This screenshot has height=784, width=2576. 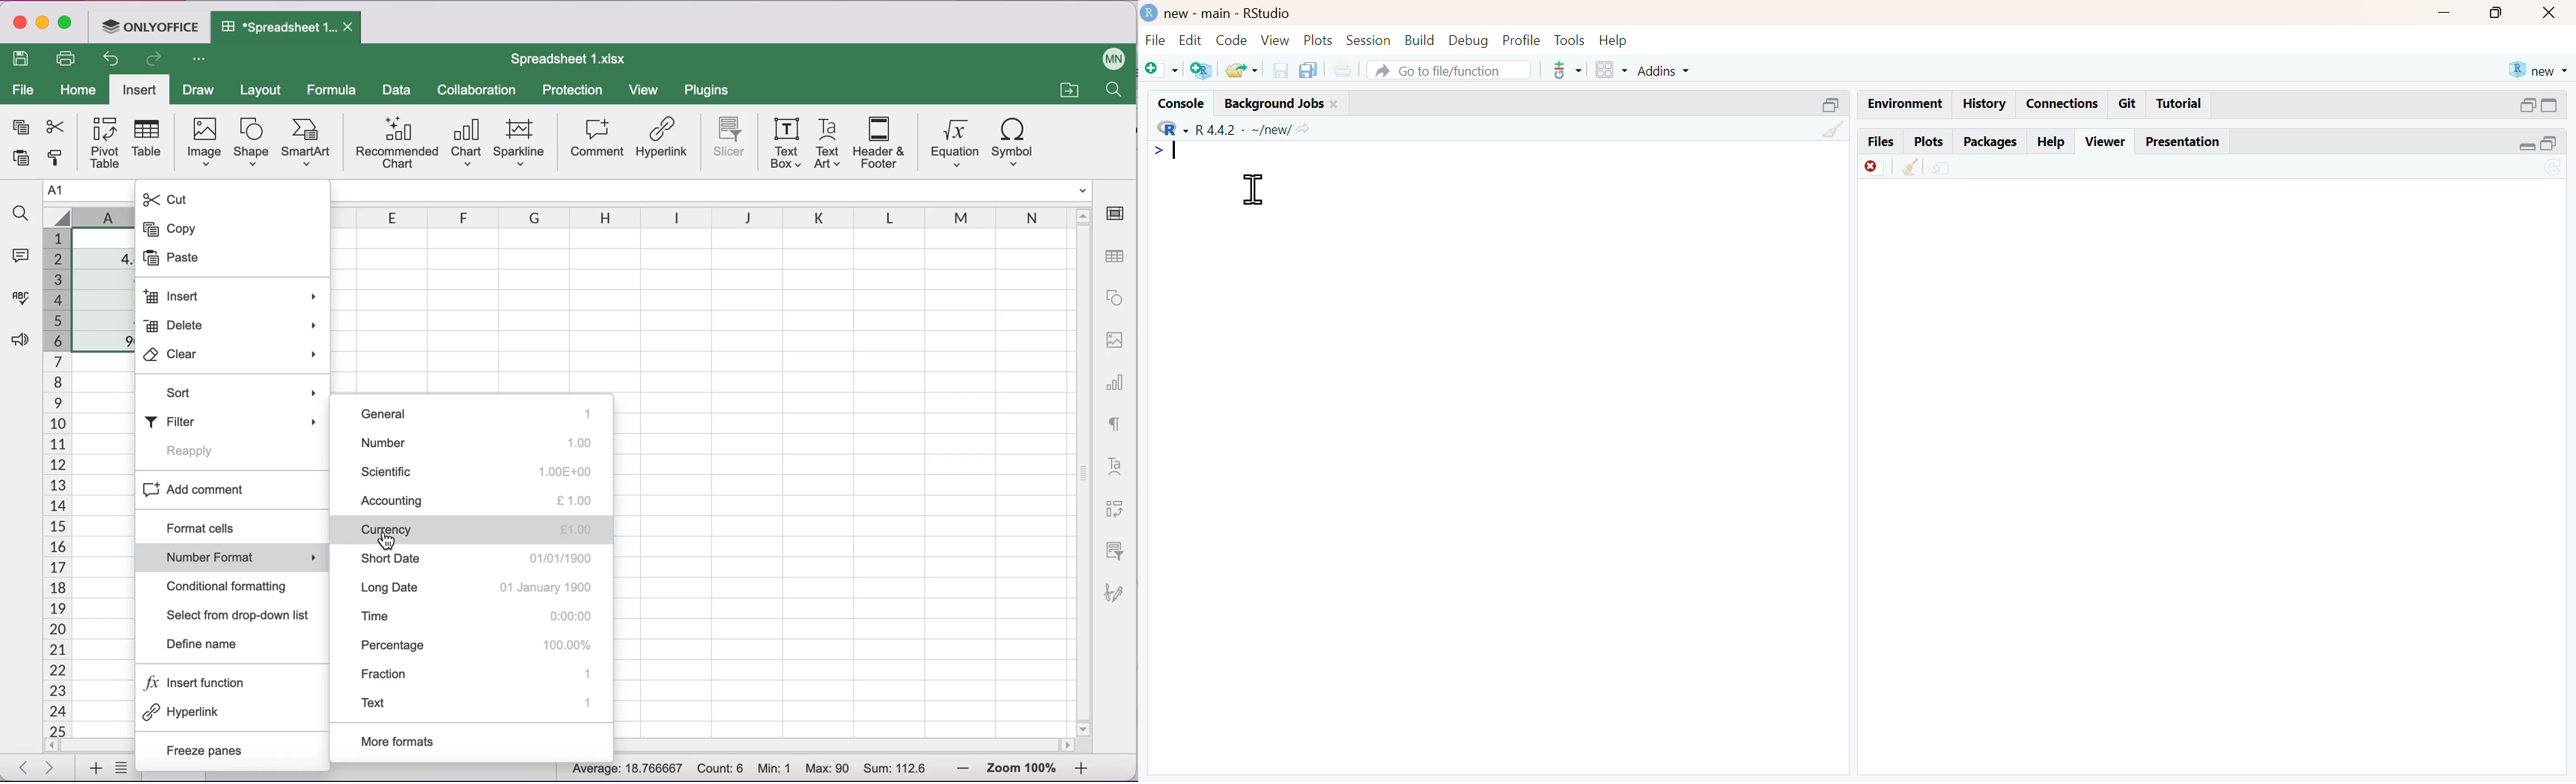 I want to click on chart, so click(x=466, y=144).